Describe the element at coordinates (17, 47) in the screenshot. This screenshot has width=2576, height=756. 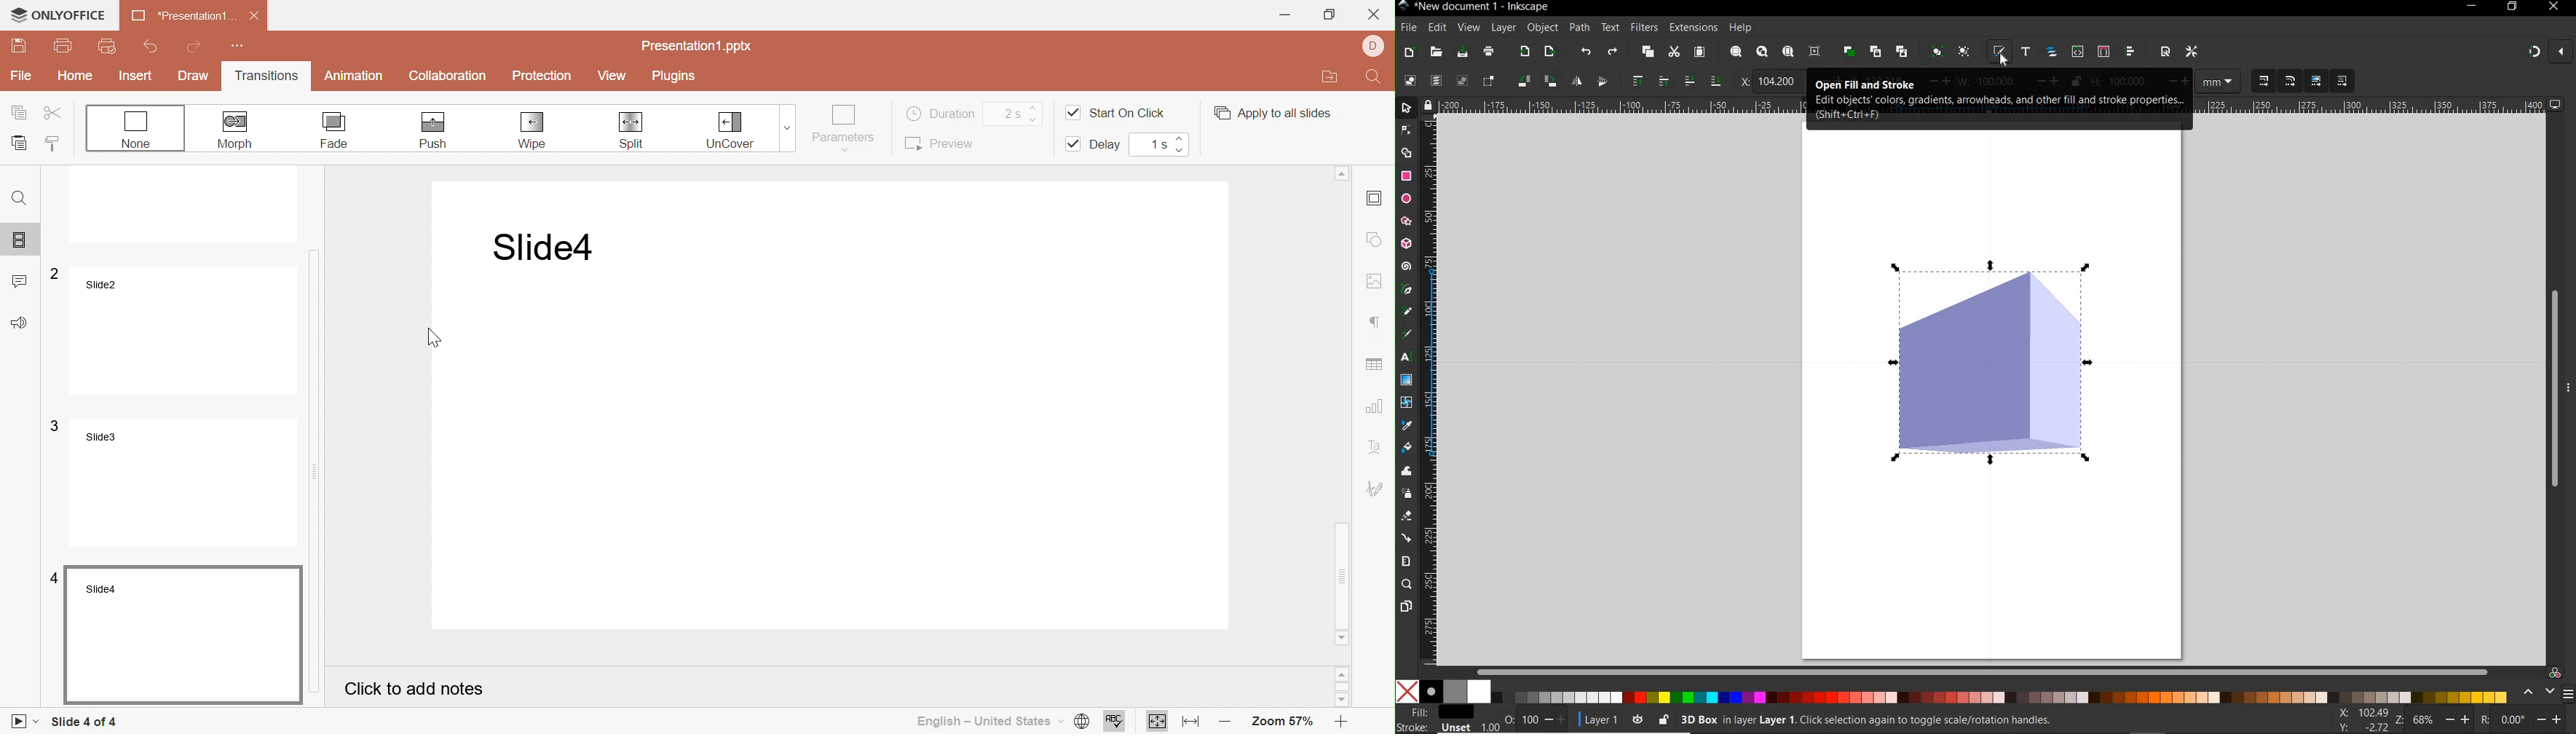
I see `Save` at that location.